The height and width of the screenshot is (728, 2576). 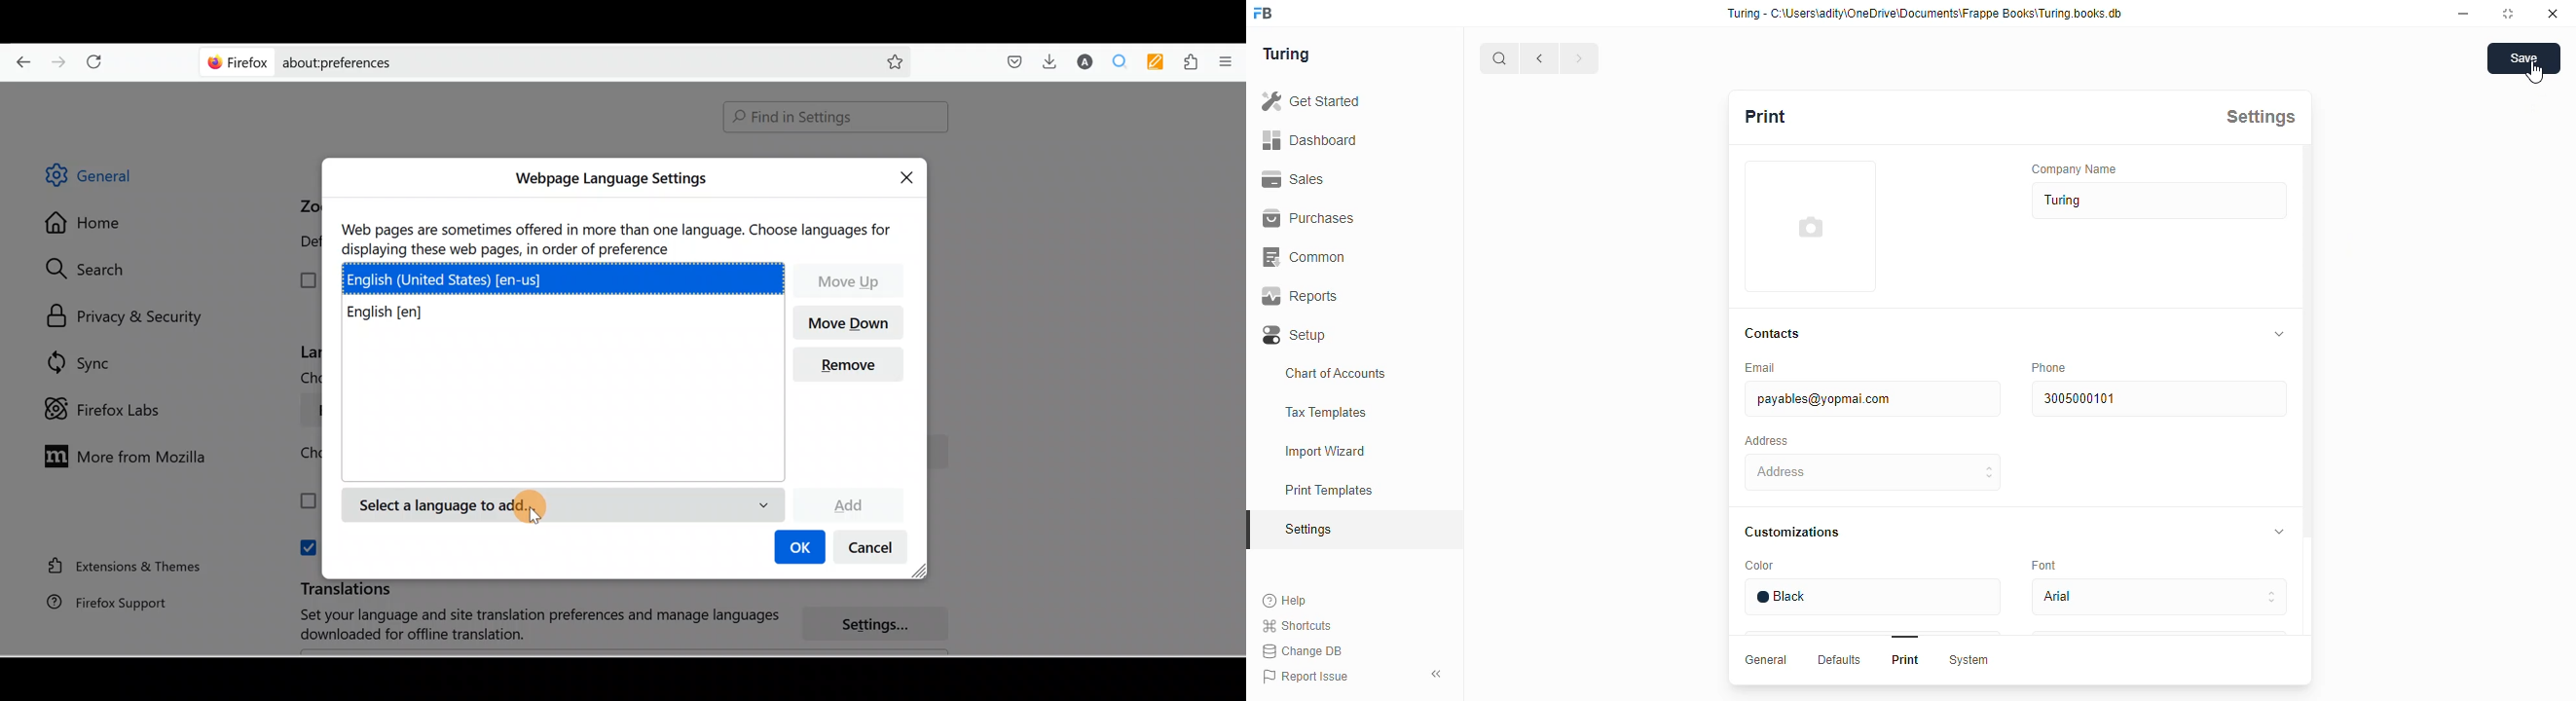 What do you see at coordinates (2511, 14) in the screenshot?
I see `maximise` at bounding box center [2511, 14].